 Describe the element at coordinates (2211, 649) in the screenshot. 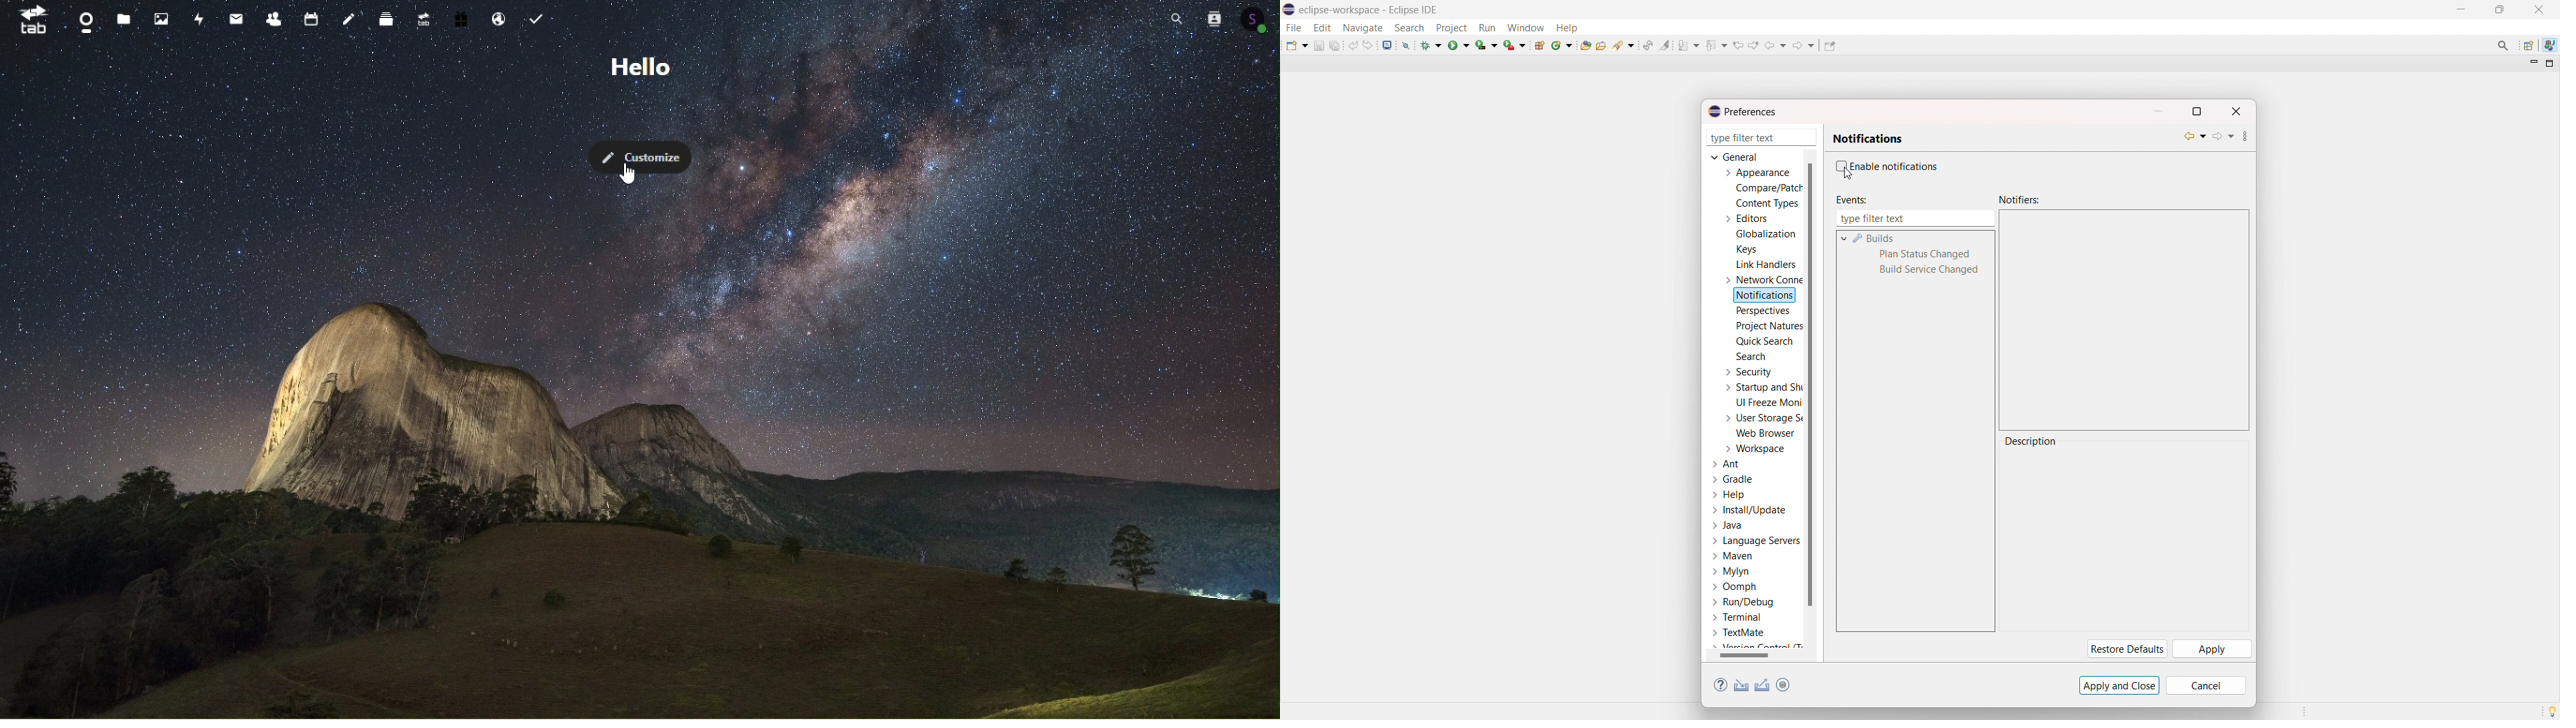

I see `apply` at that location.